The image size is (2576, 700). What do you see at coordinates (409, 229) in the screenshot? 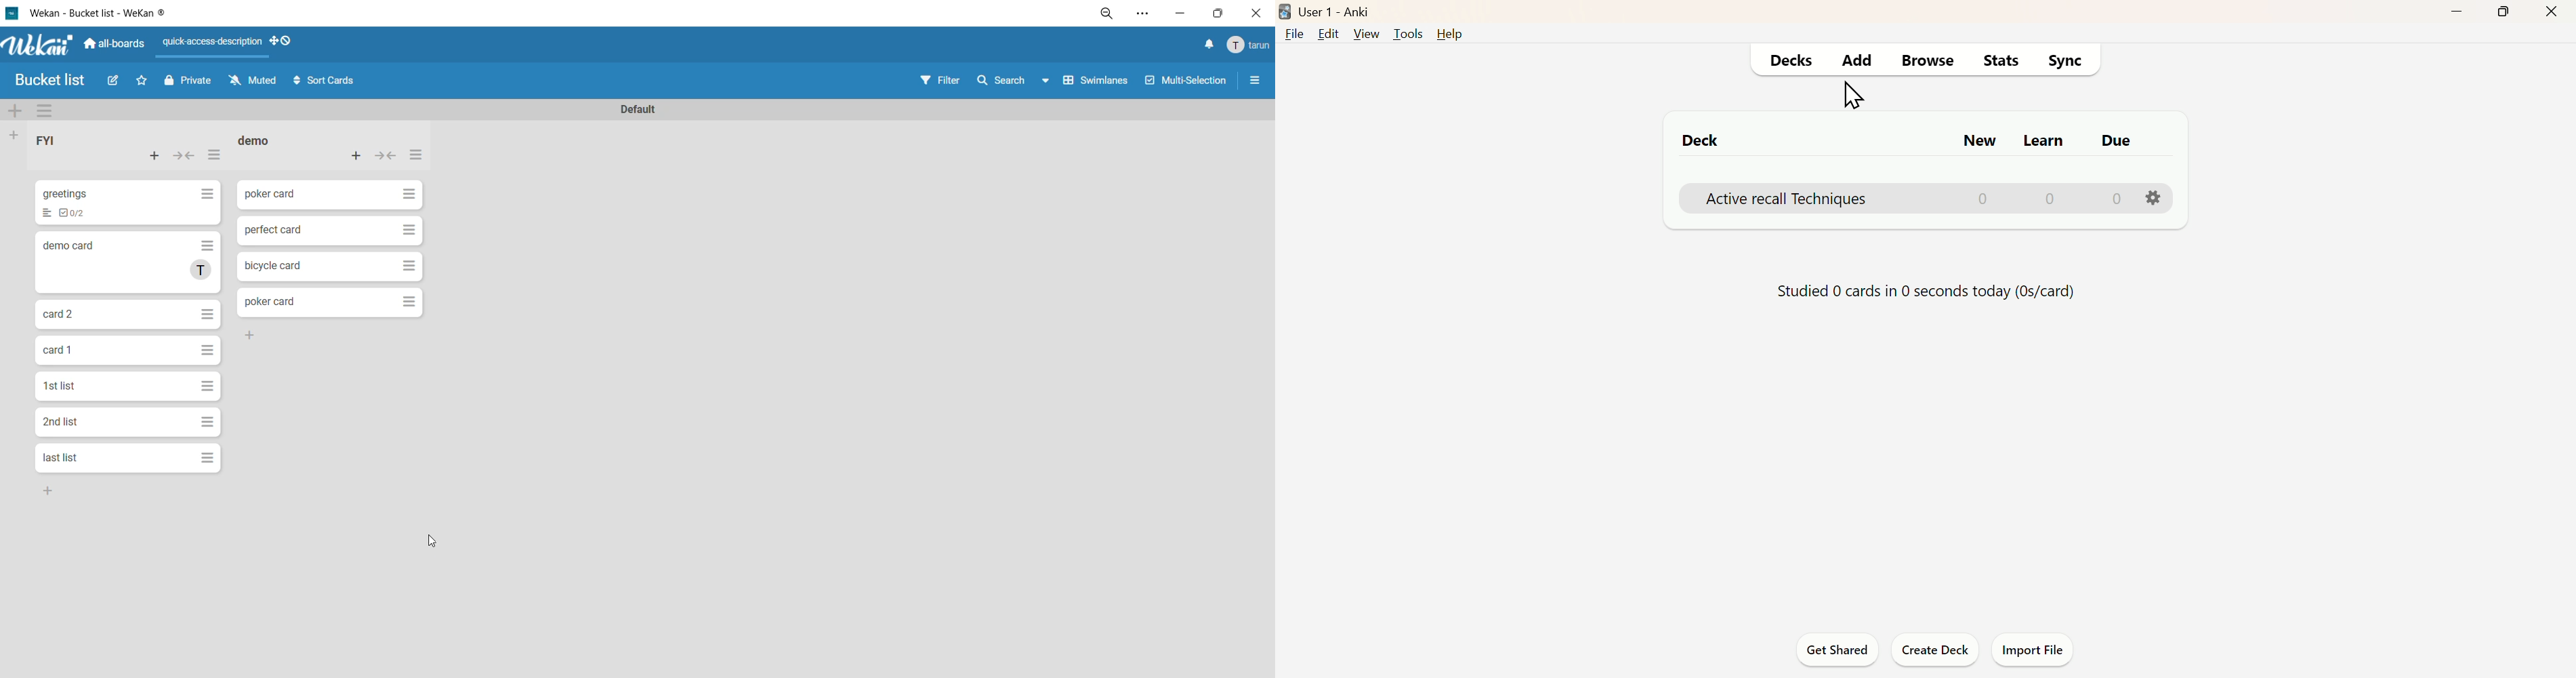
I see `Hamburger` at bounding box center [409, 229].